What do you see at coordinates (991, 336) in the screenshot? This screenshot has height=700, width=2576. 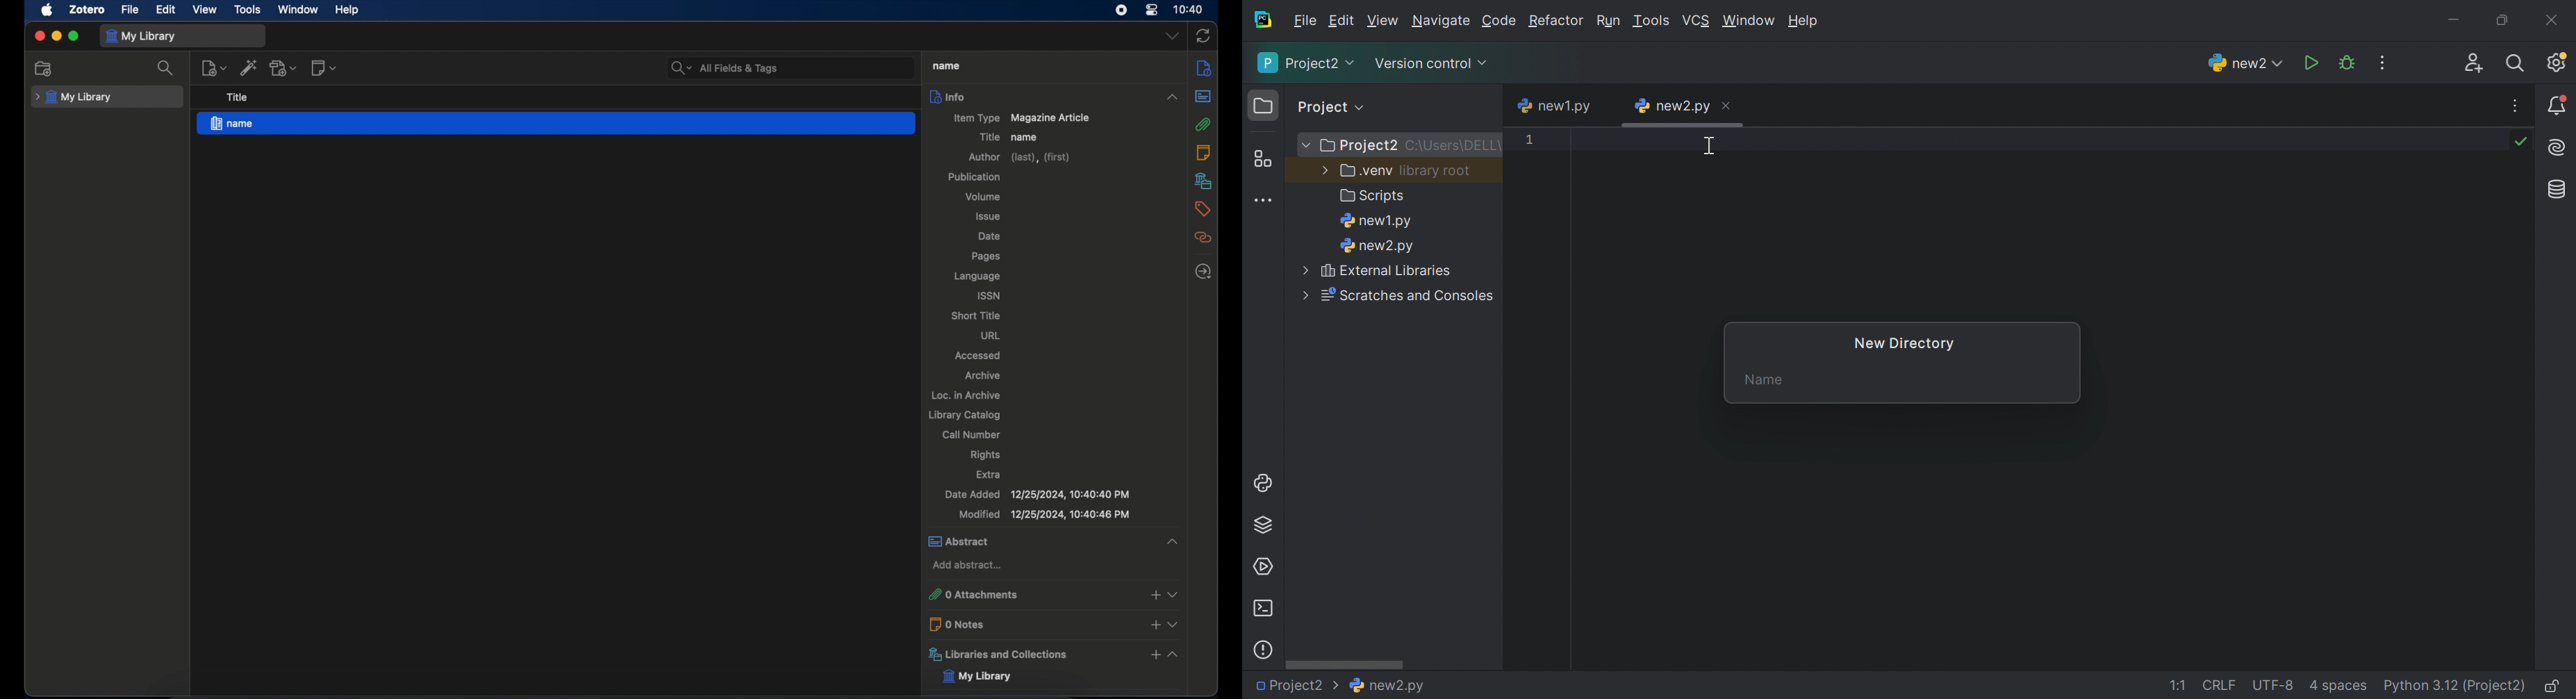 I see `url` at bounding box center [991, 336].